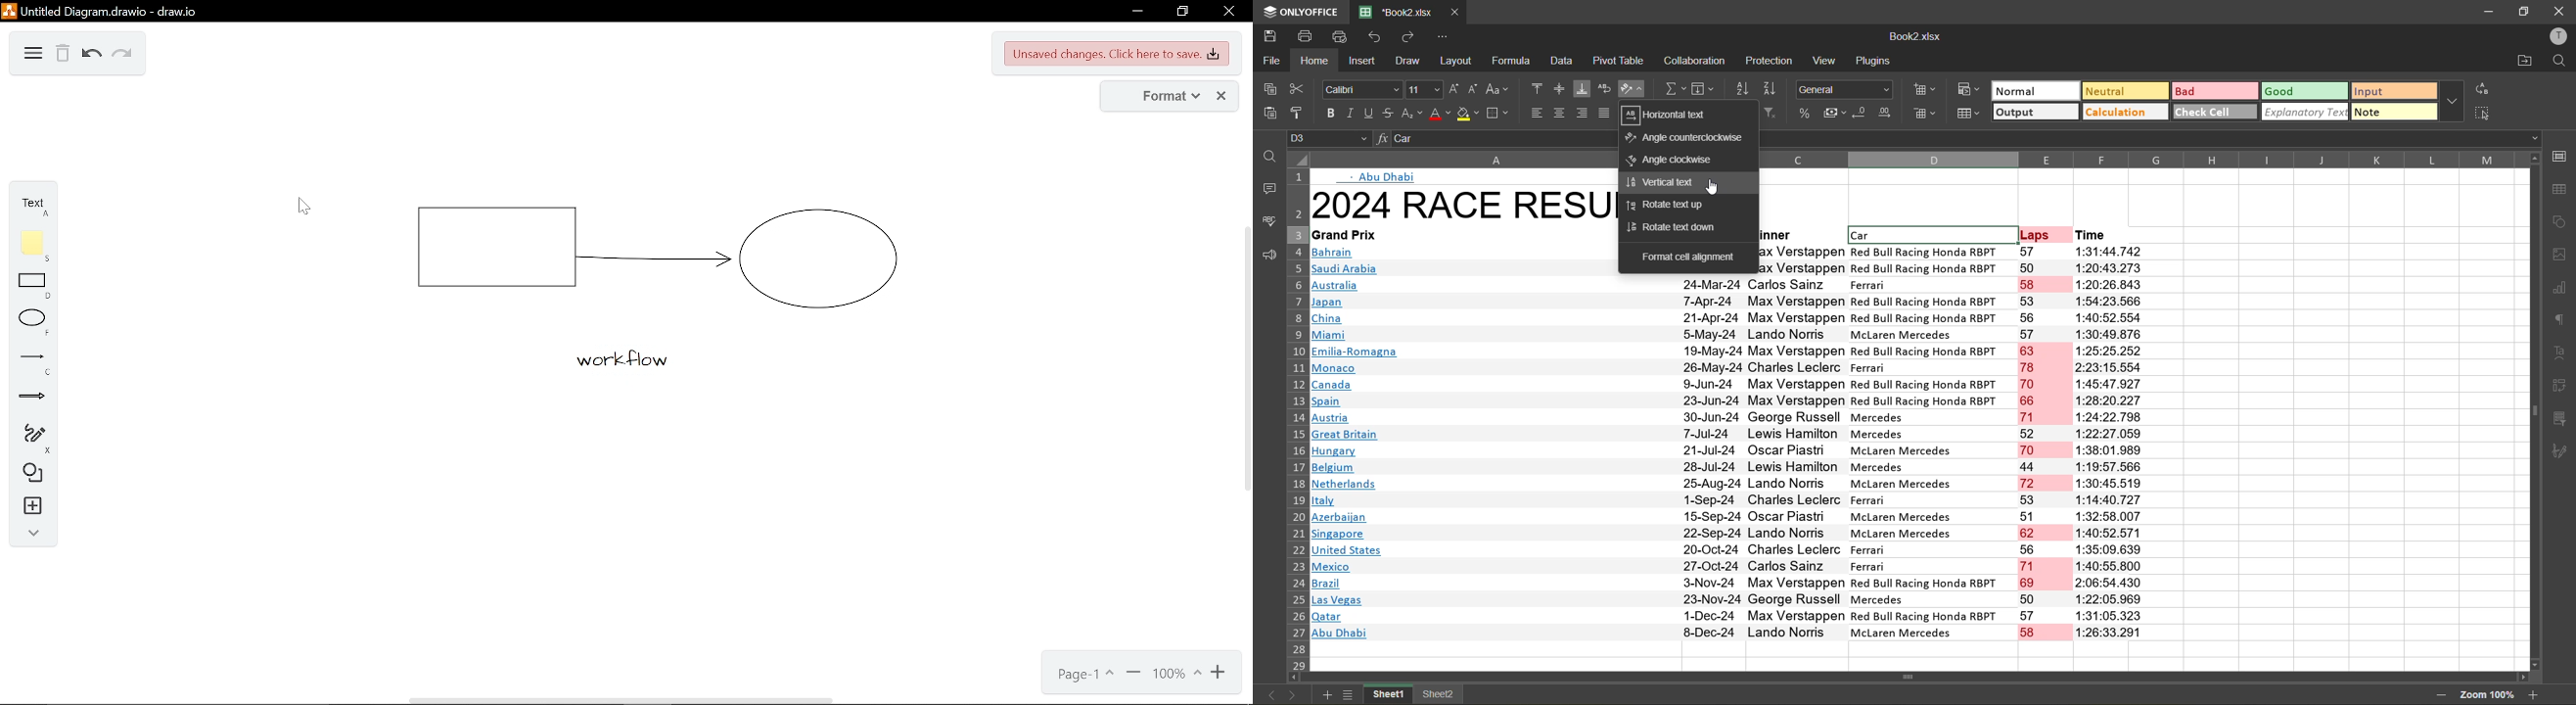 The height and width of the screenshot is (728, 2576). I want to click on cursor, so click(1711, 190).